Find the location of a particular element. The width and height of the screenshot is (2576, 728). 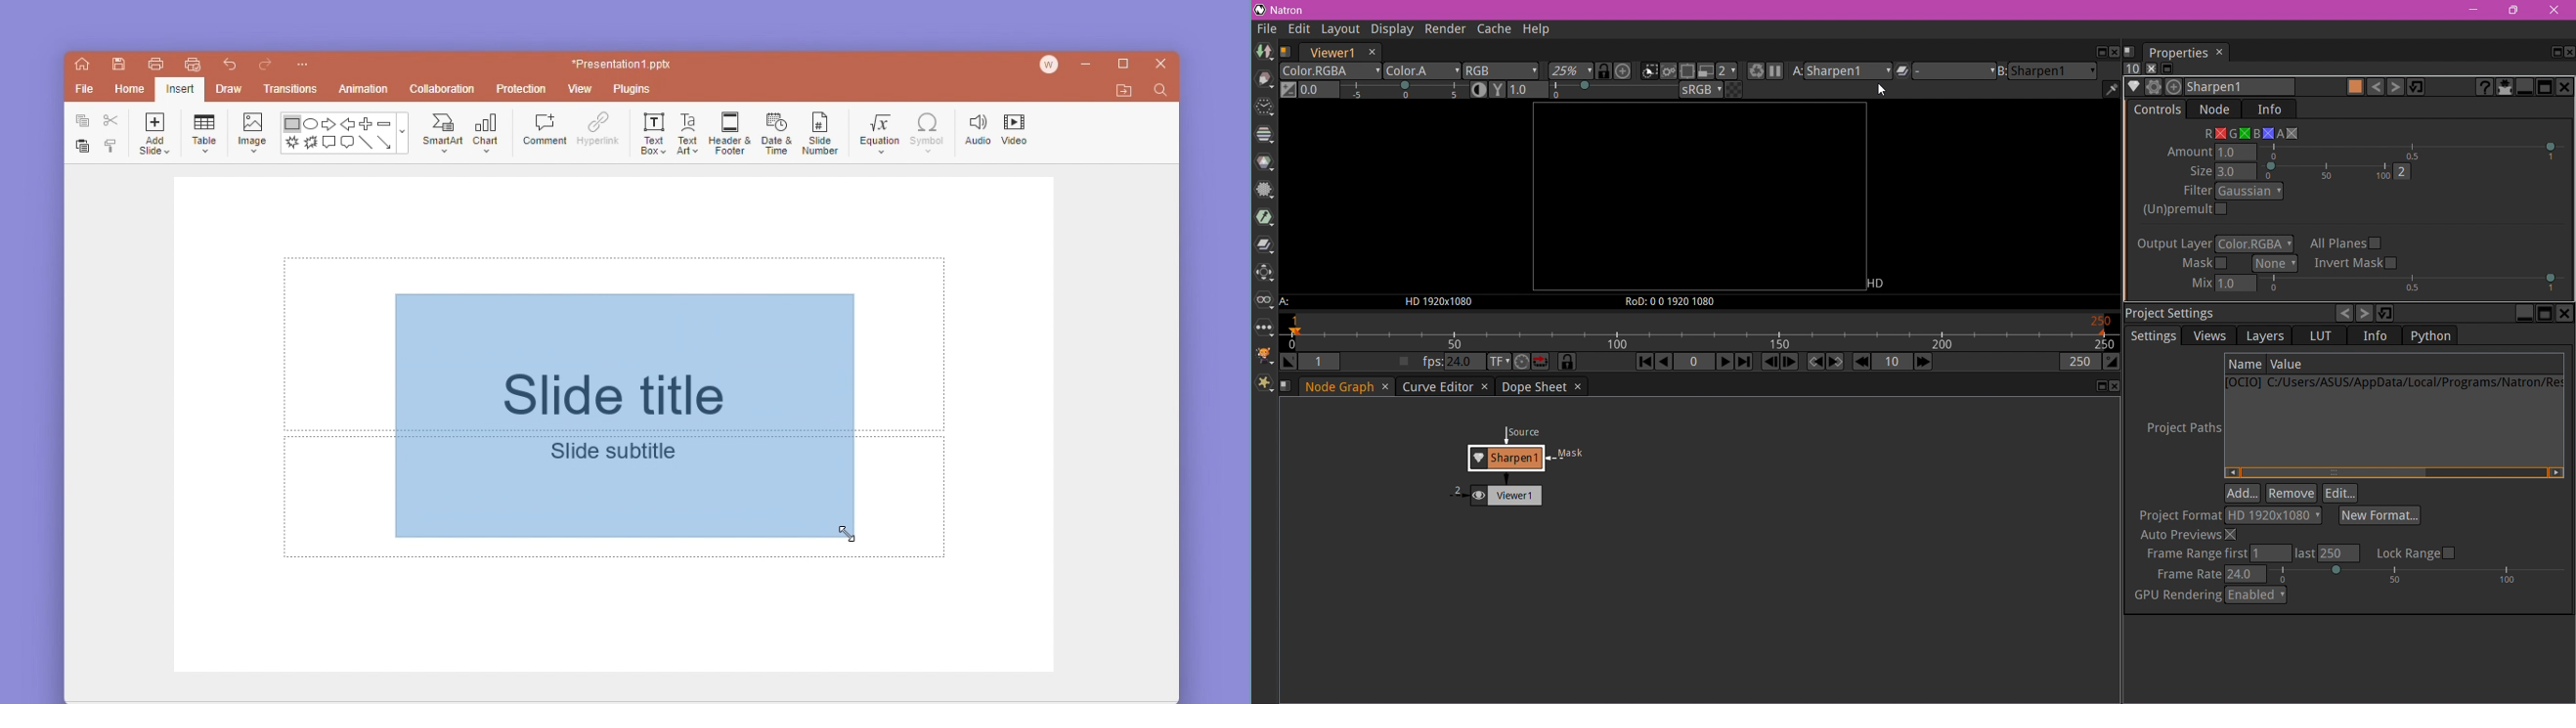

chat is located at coordinates (489, 131).